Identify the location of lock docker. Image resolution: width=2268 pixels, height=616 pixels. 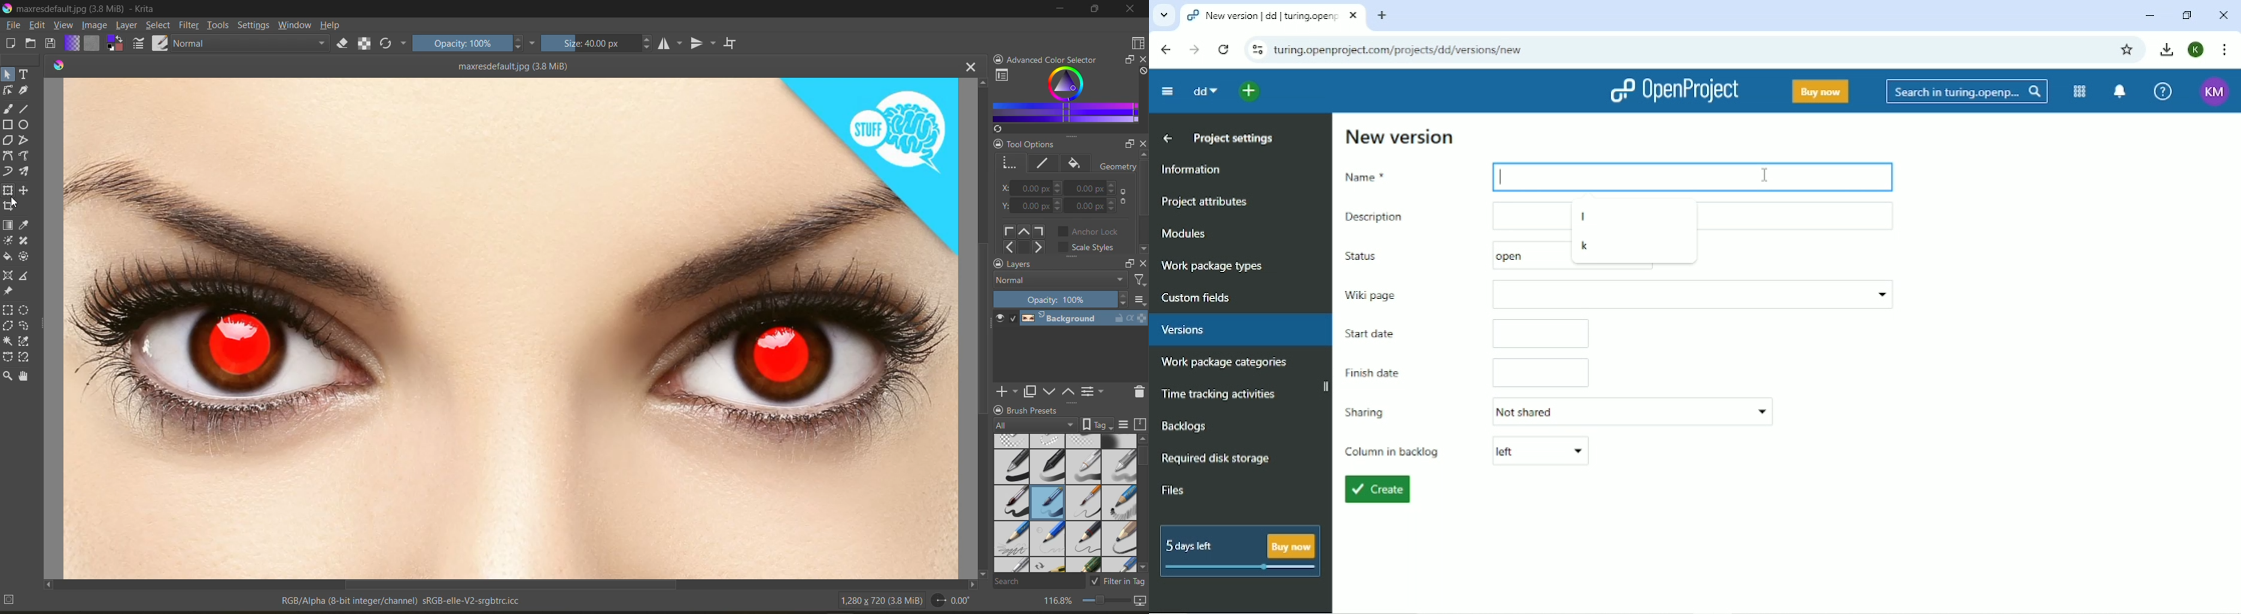
(997, 264).